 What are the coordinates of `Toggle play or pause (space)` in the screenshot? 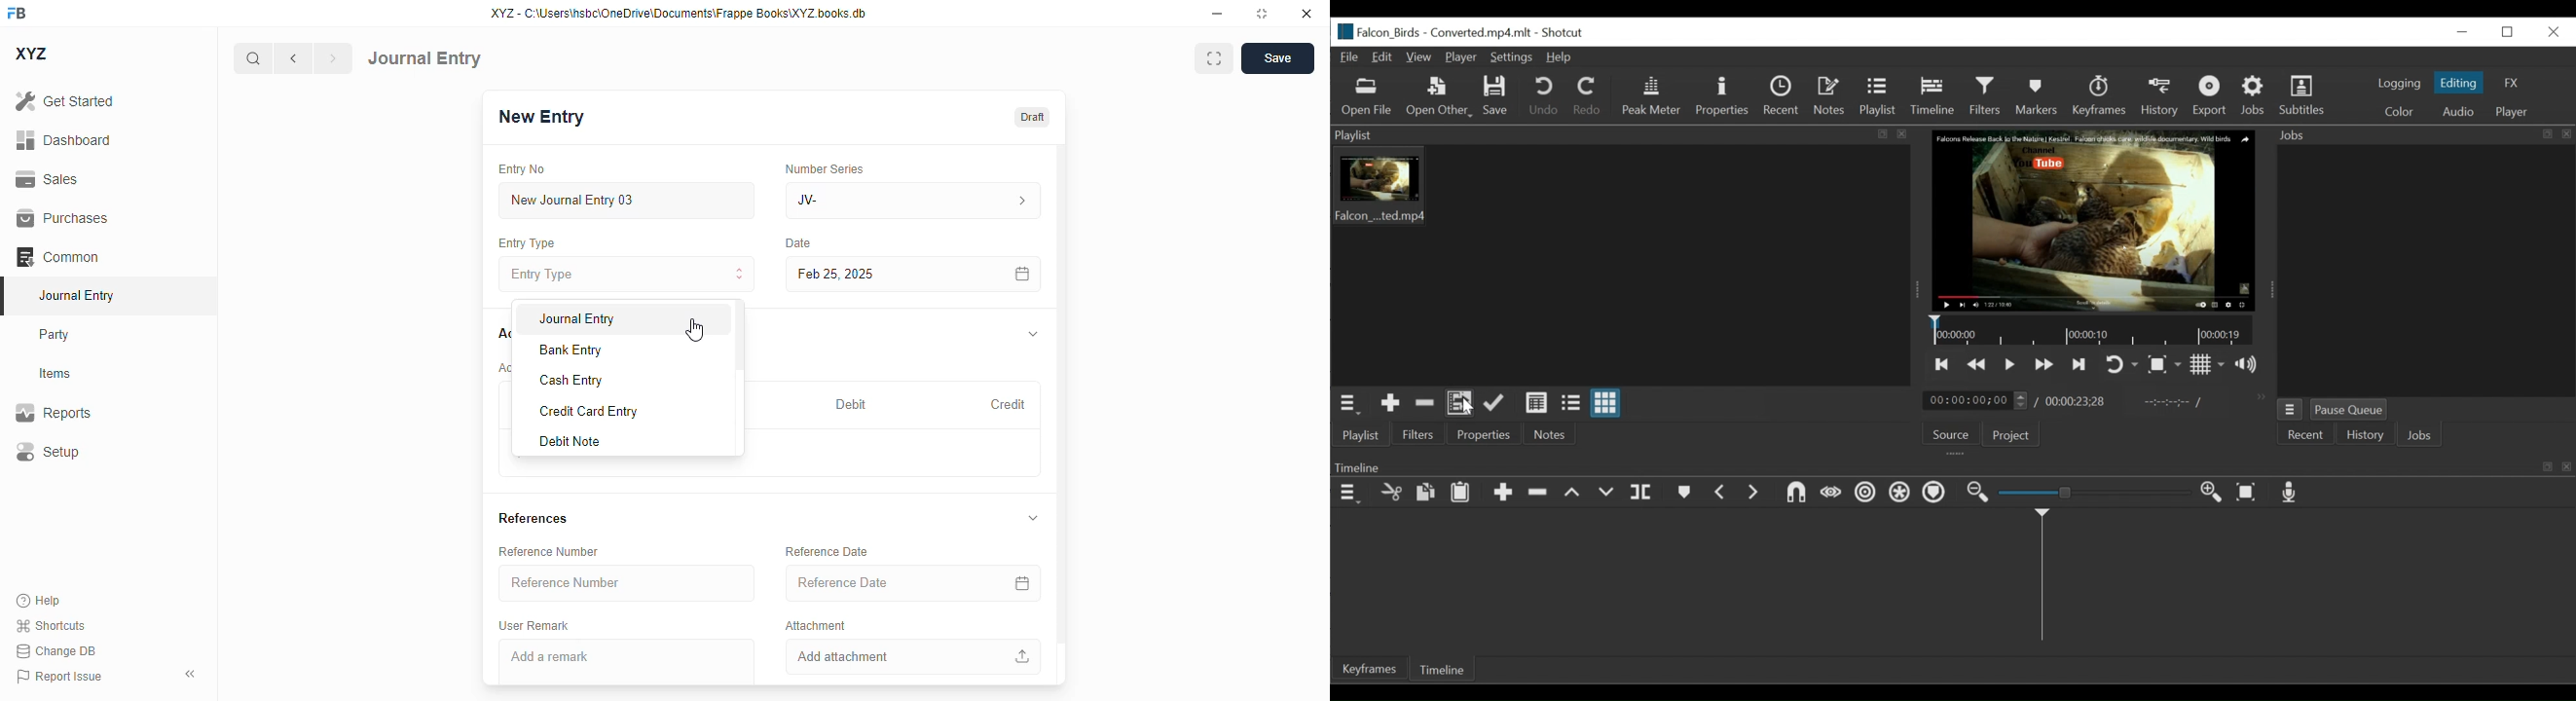 It's located at (2010, 365).